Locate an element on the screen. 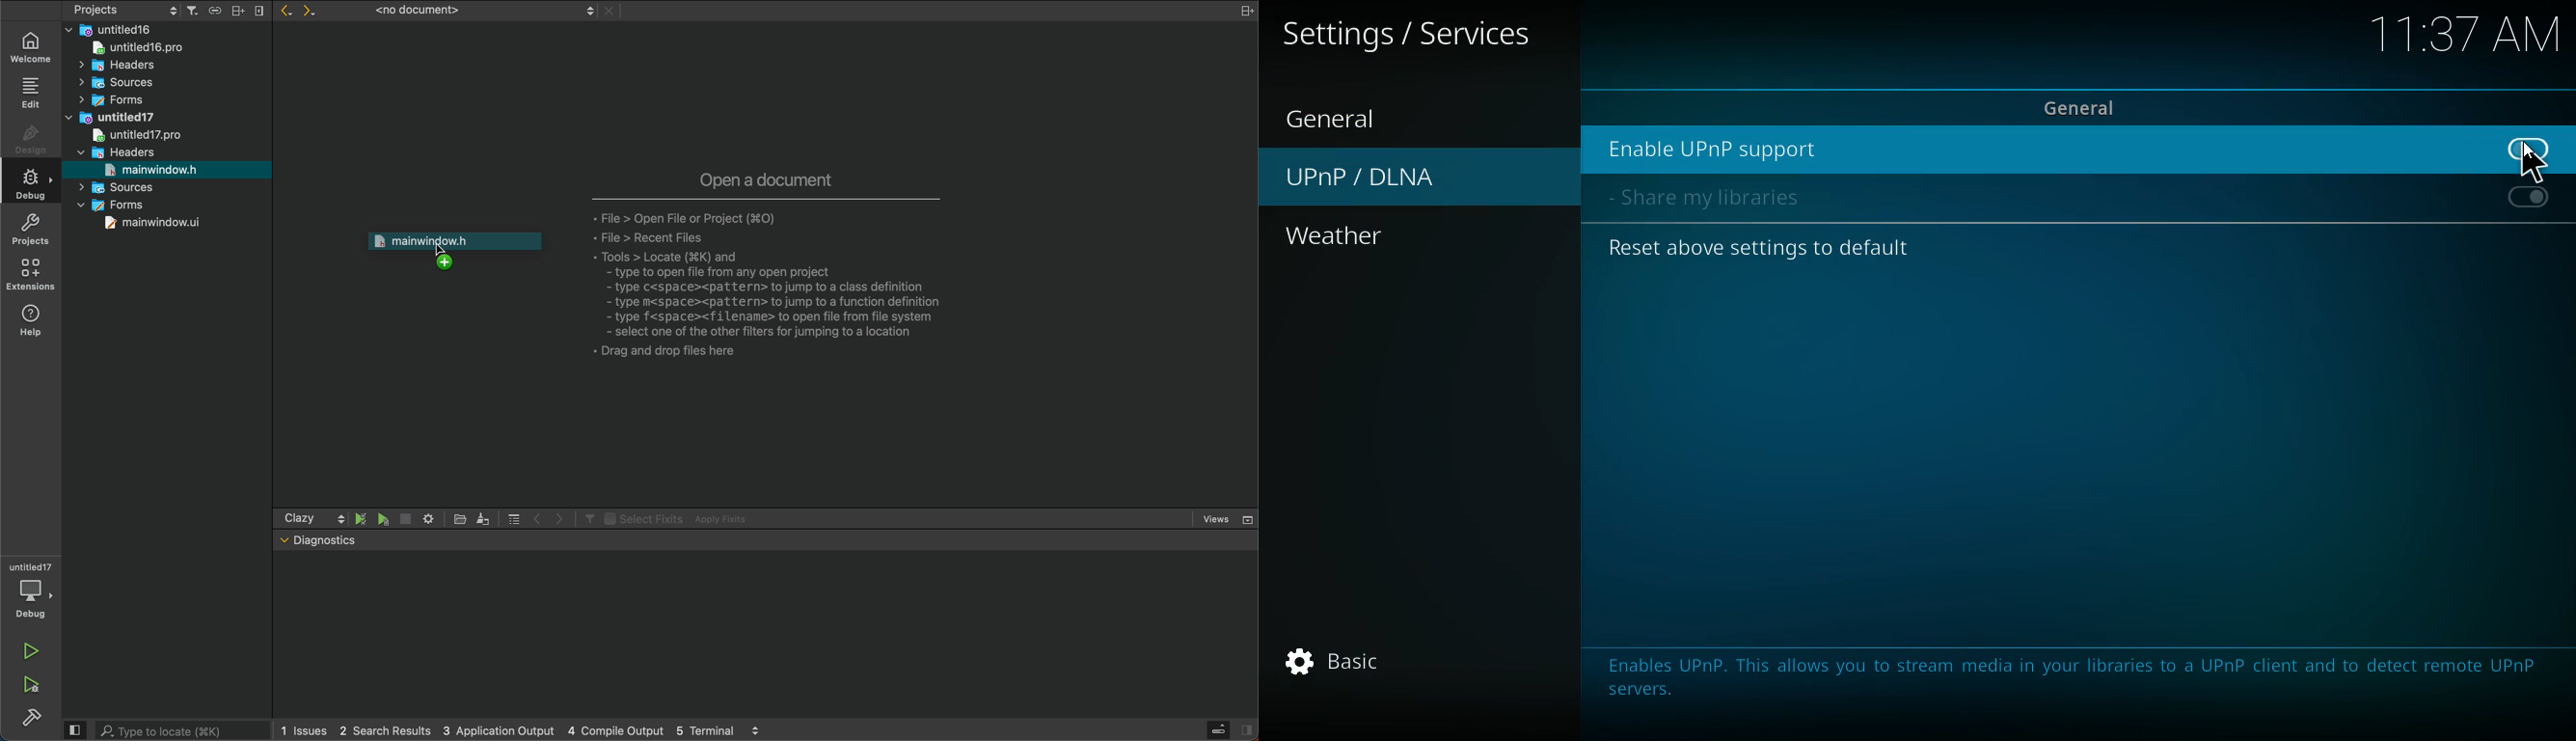 The width and height of the screenshot is (2576, 756). file is located at coordinates (462, 519).